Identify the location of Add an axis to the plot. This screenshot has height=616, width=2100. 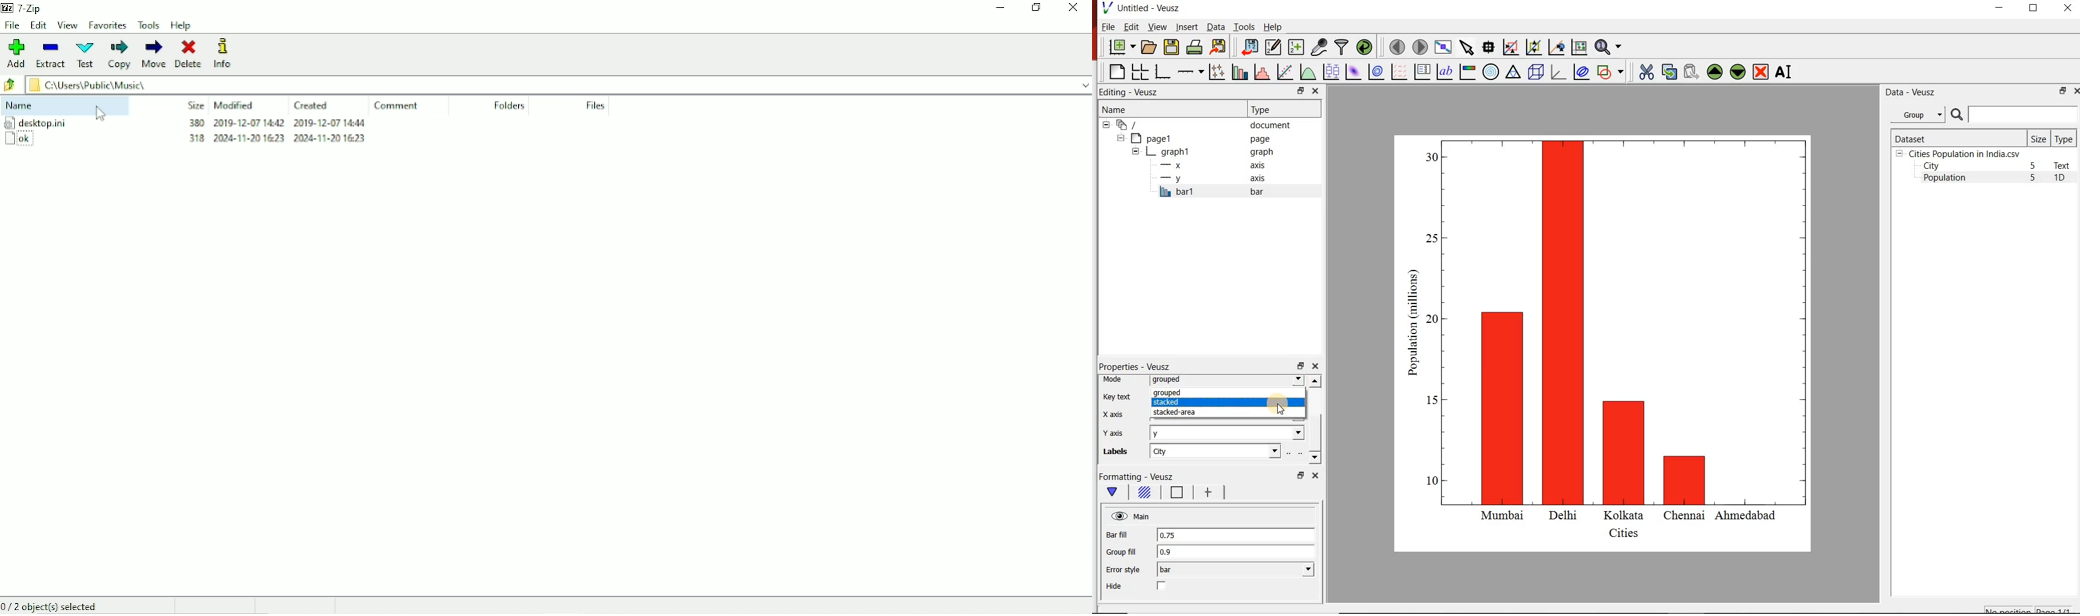
(1190, 70).